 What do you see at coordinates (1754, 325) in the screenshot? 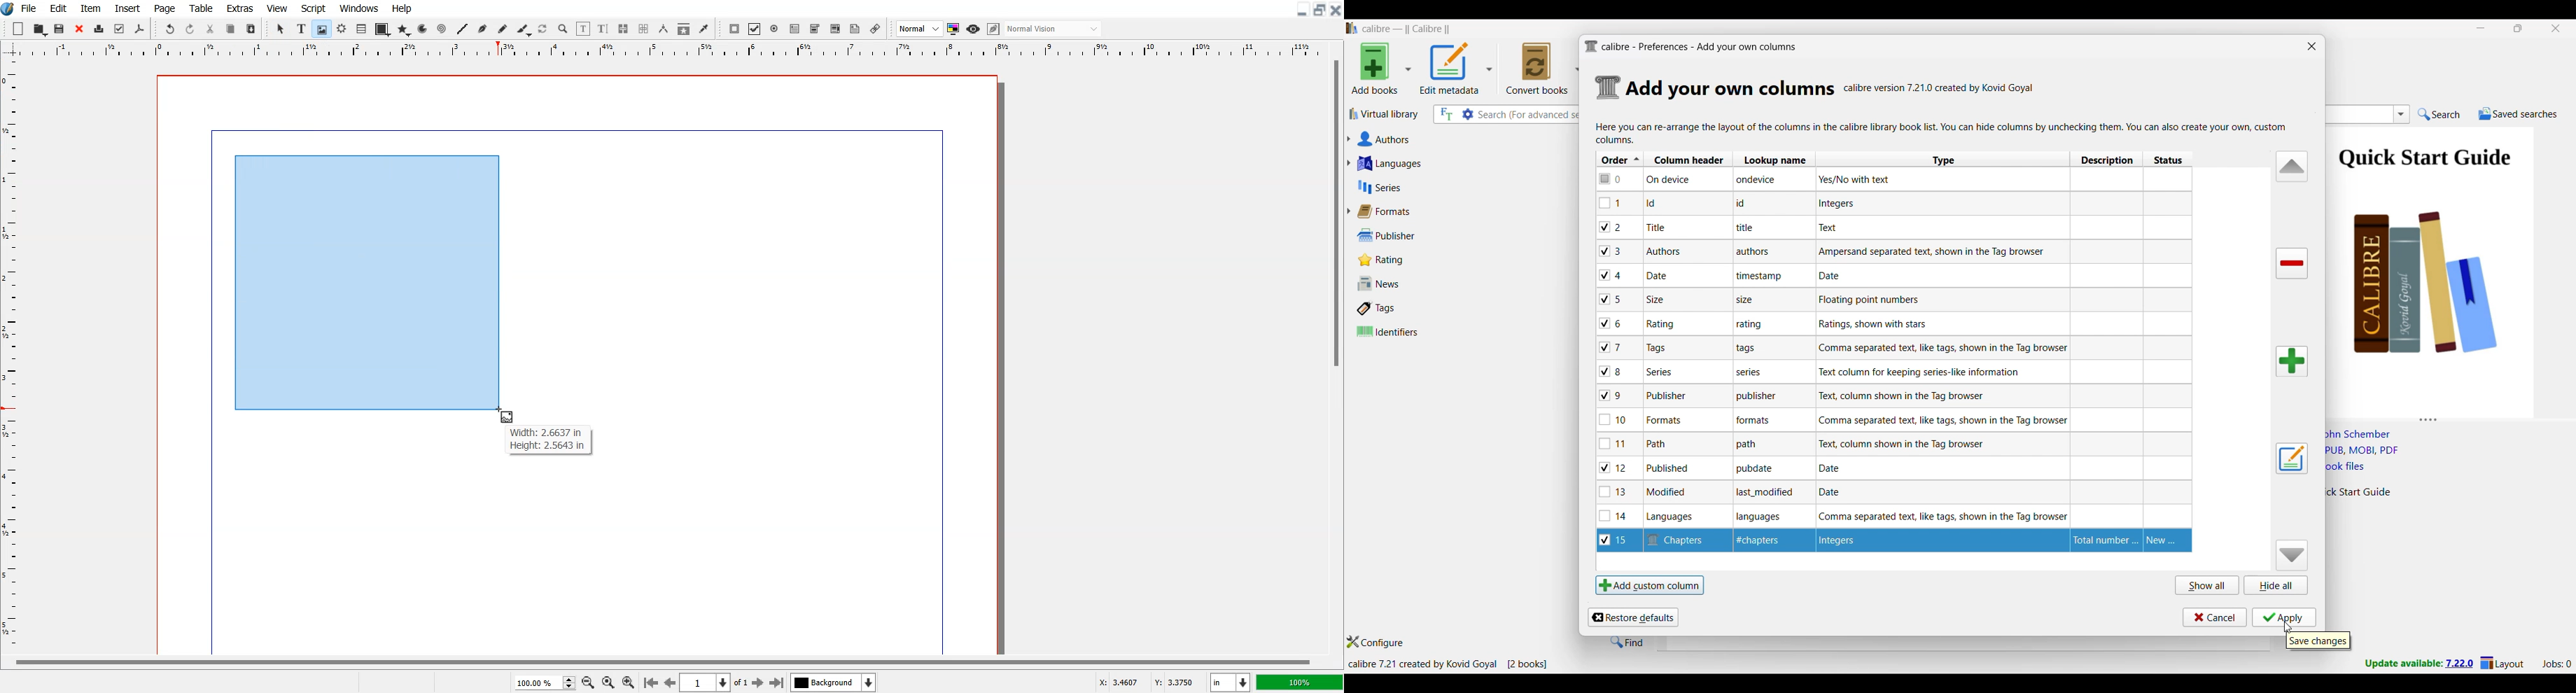
I see `note` at bounding box center [1754, 325].